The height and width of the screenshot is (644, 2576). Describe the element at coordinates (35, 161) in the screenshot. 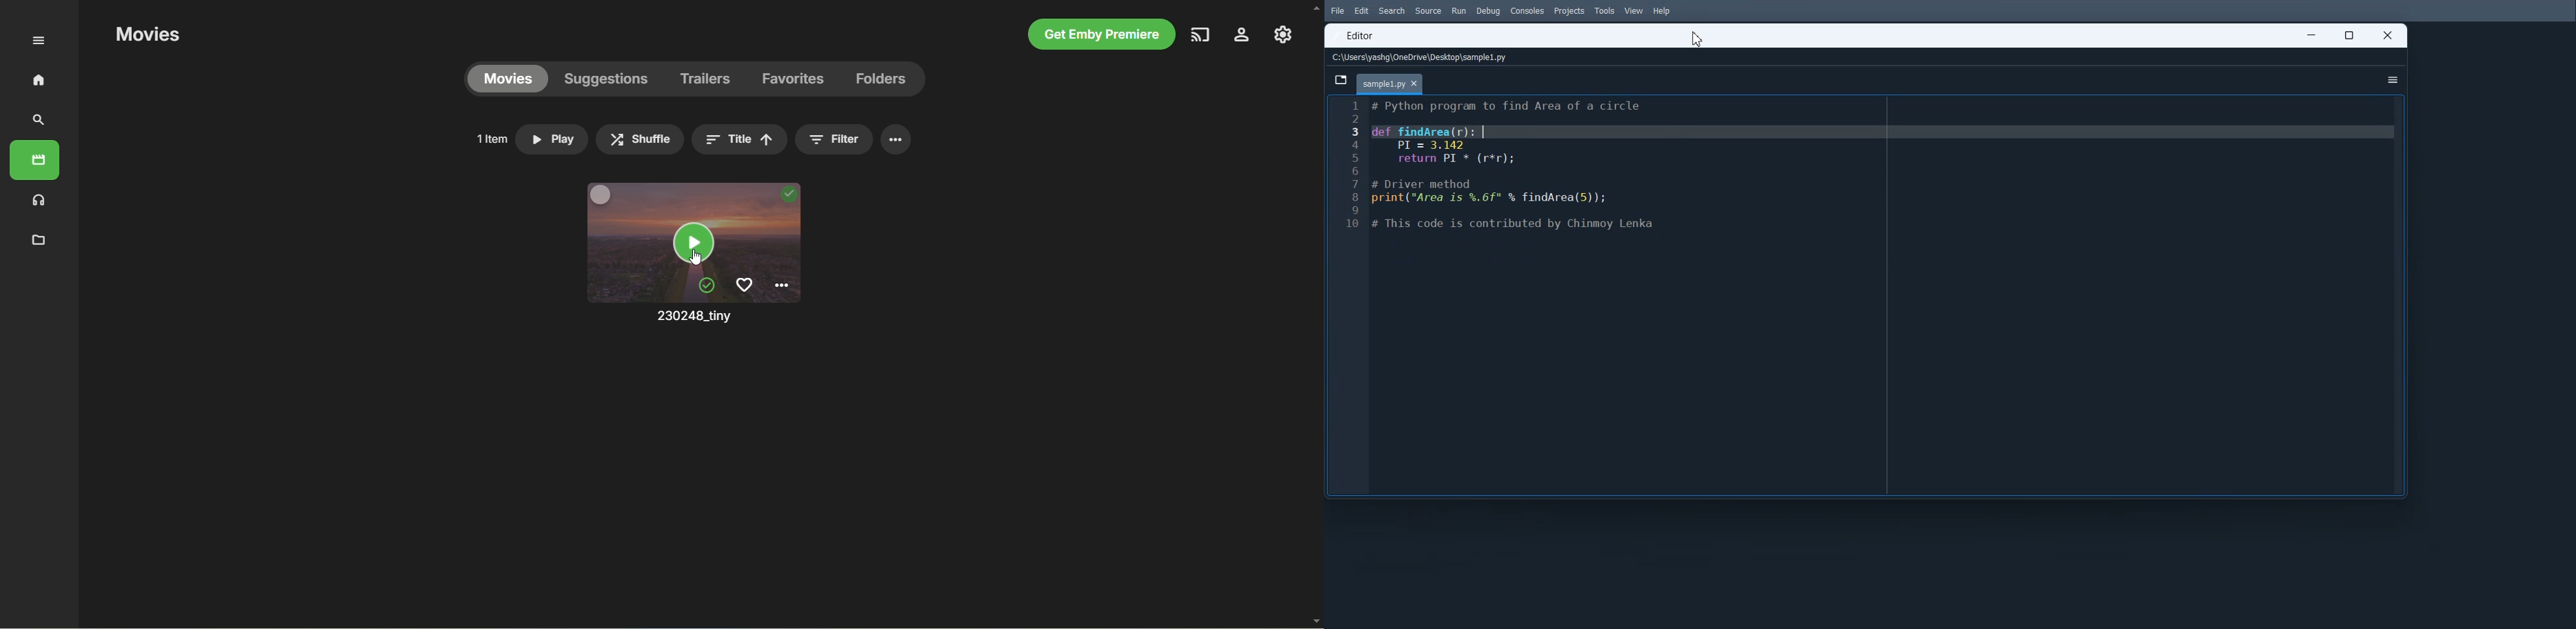

I see `movies` at that location.